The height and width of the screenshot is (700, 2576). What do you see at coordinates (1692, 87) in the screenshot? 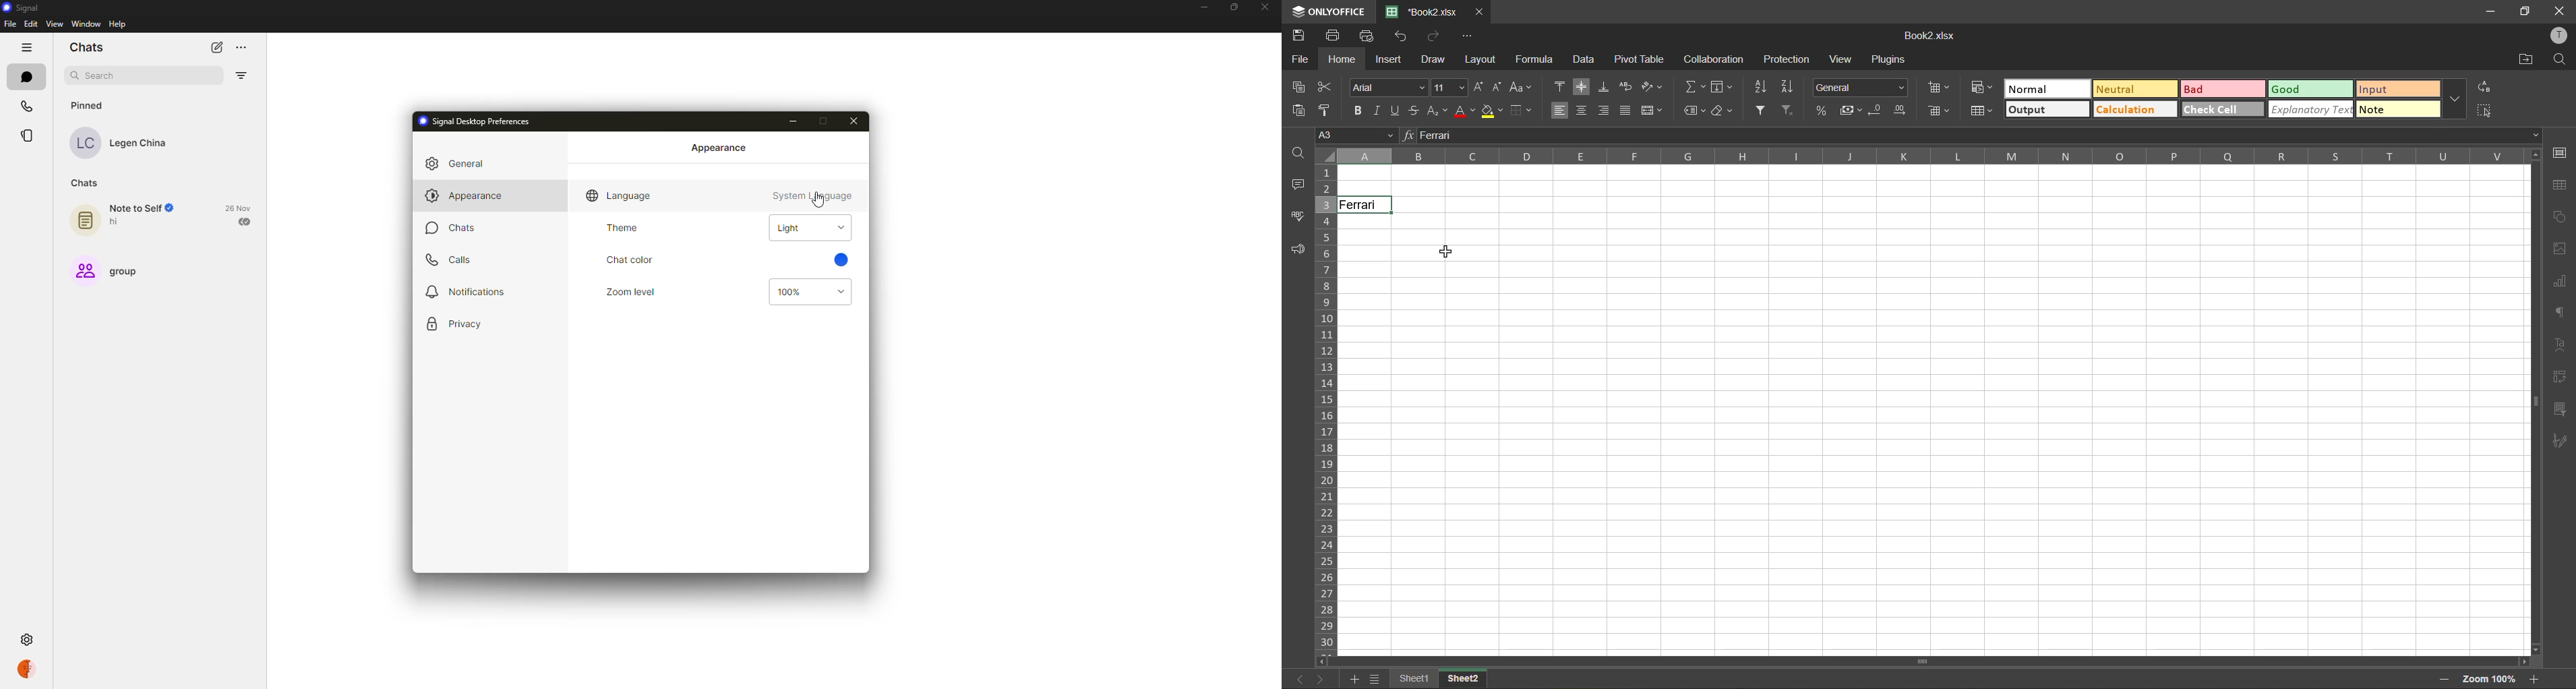
I see `summation` at bounding box center [1692, 87].